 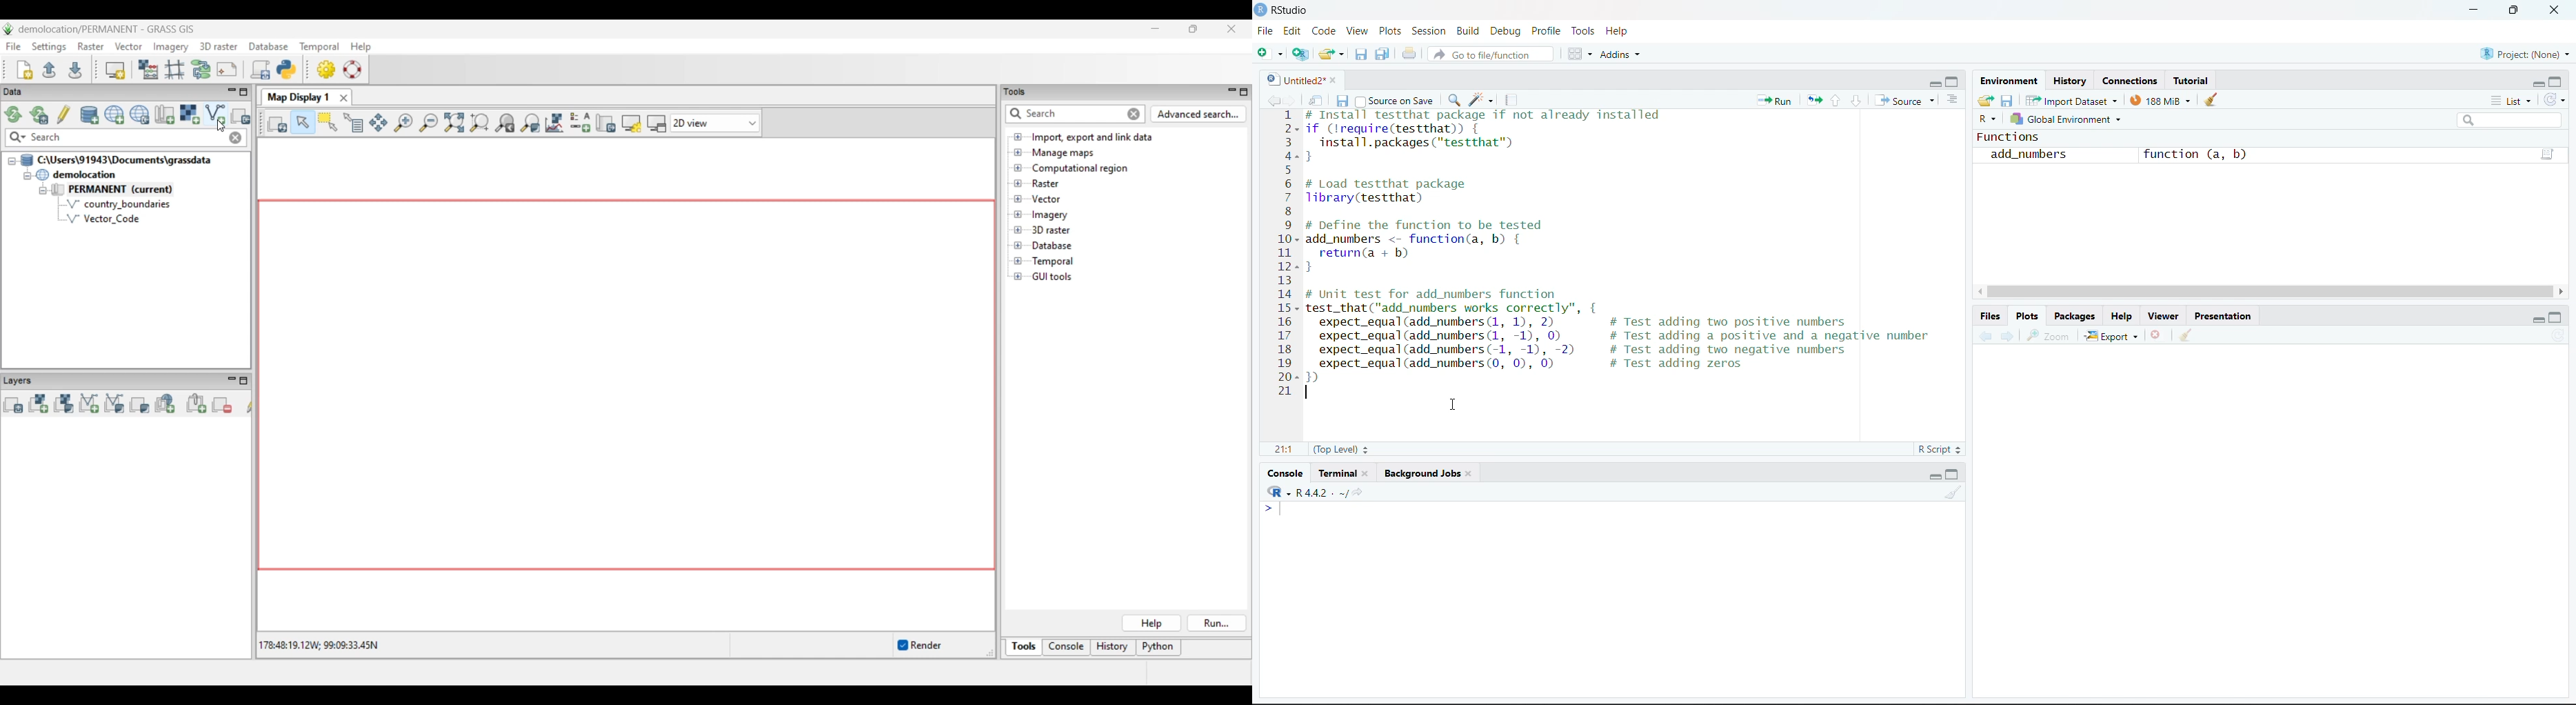 I want to click on maximize, so click(x=1952, y=475).